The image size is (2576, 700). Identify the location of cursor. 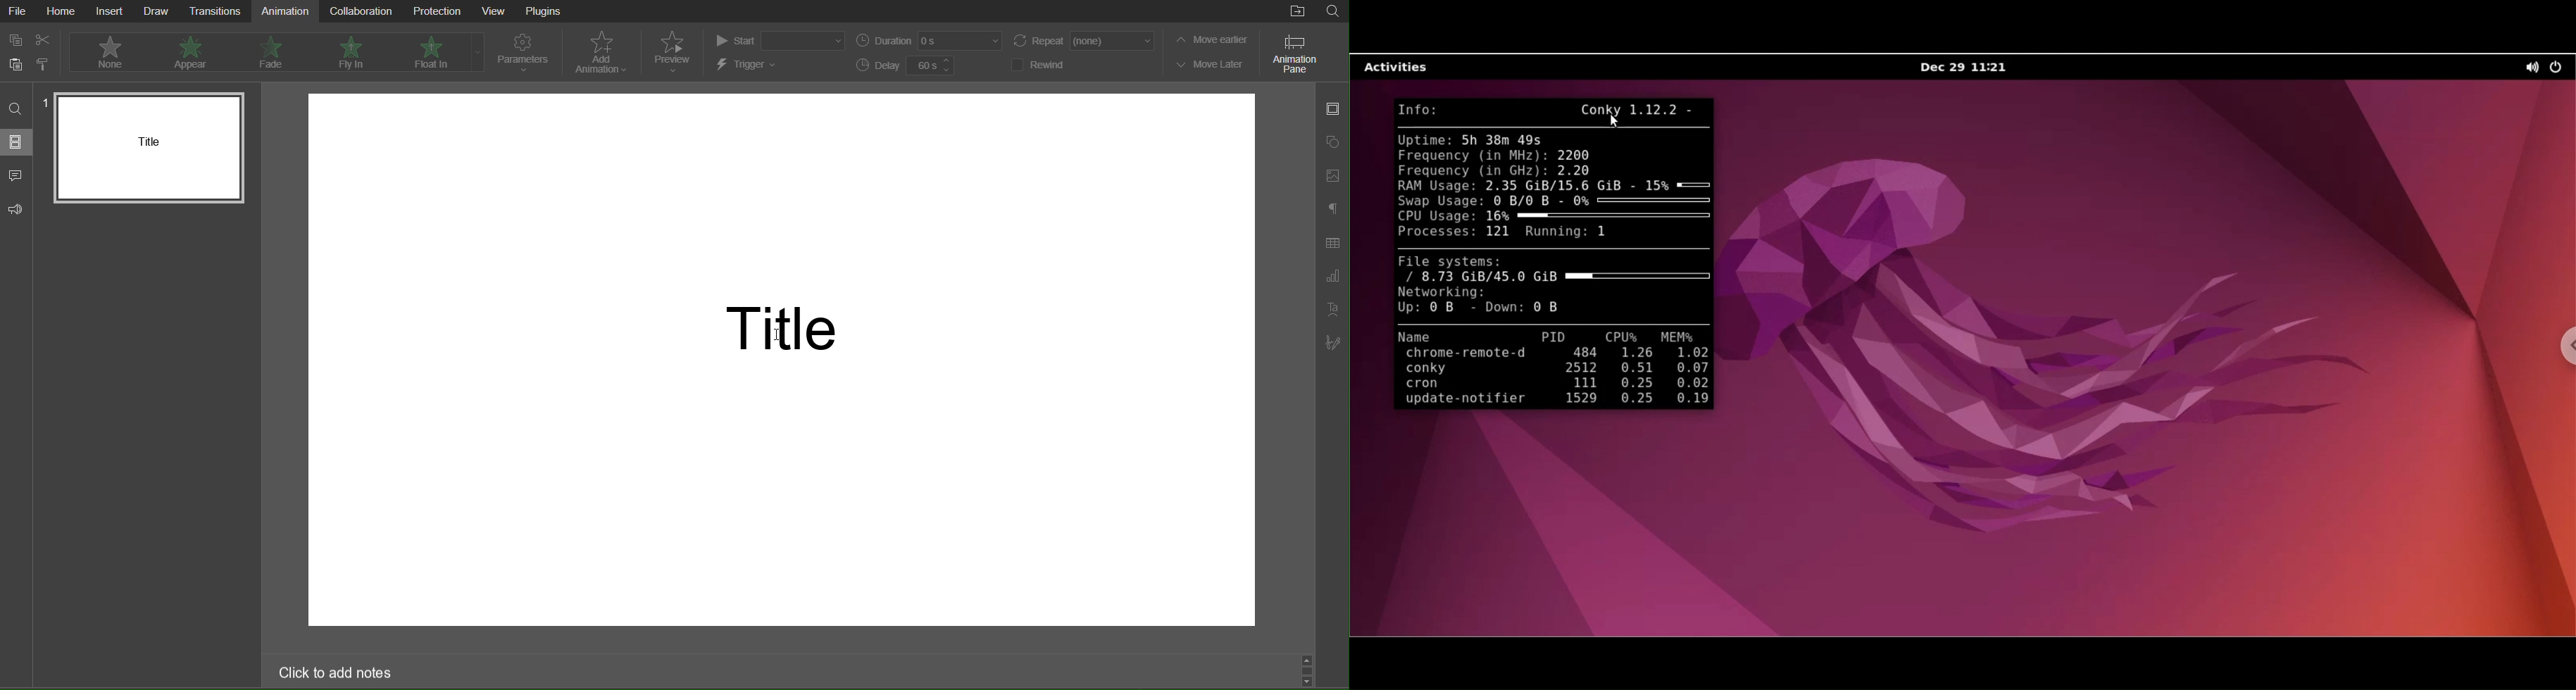
(778, 332).